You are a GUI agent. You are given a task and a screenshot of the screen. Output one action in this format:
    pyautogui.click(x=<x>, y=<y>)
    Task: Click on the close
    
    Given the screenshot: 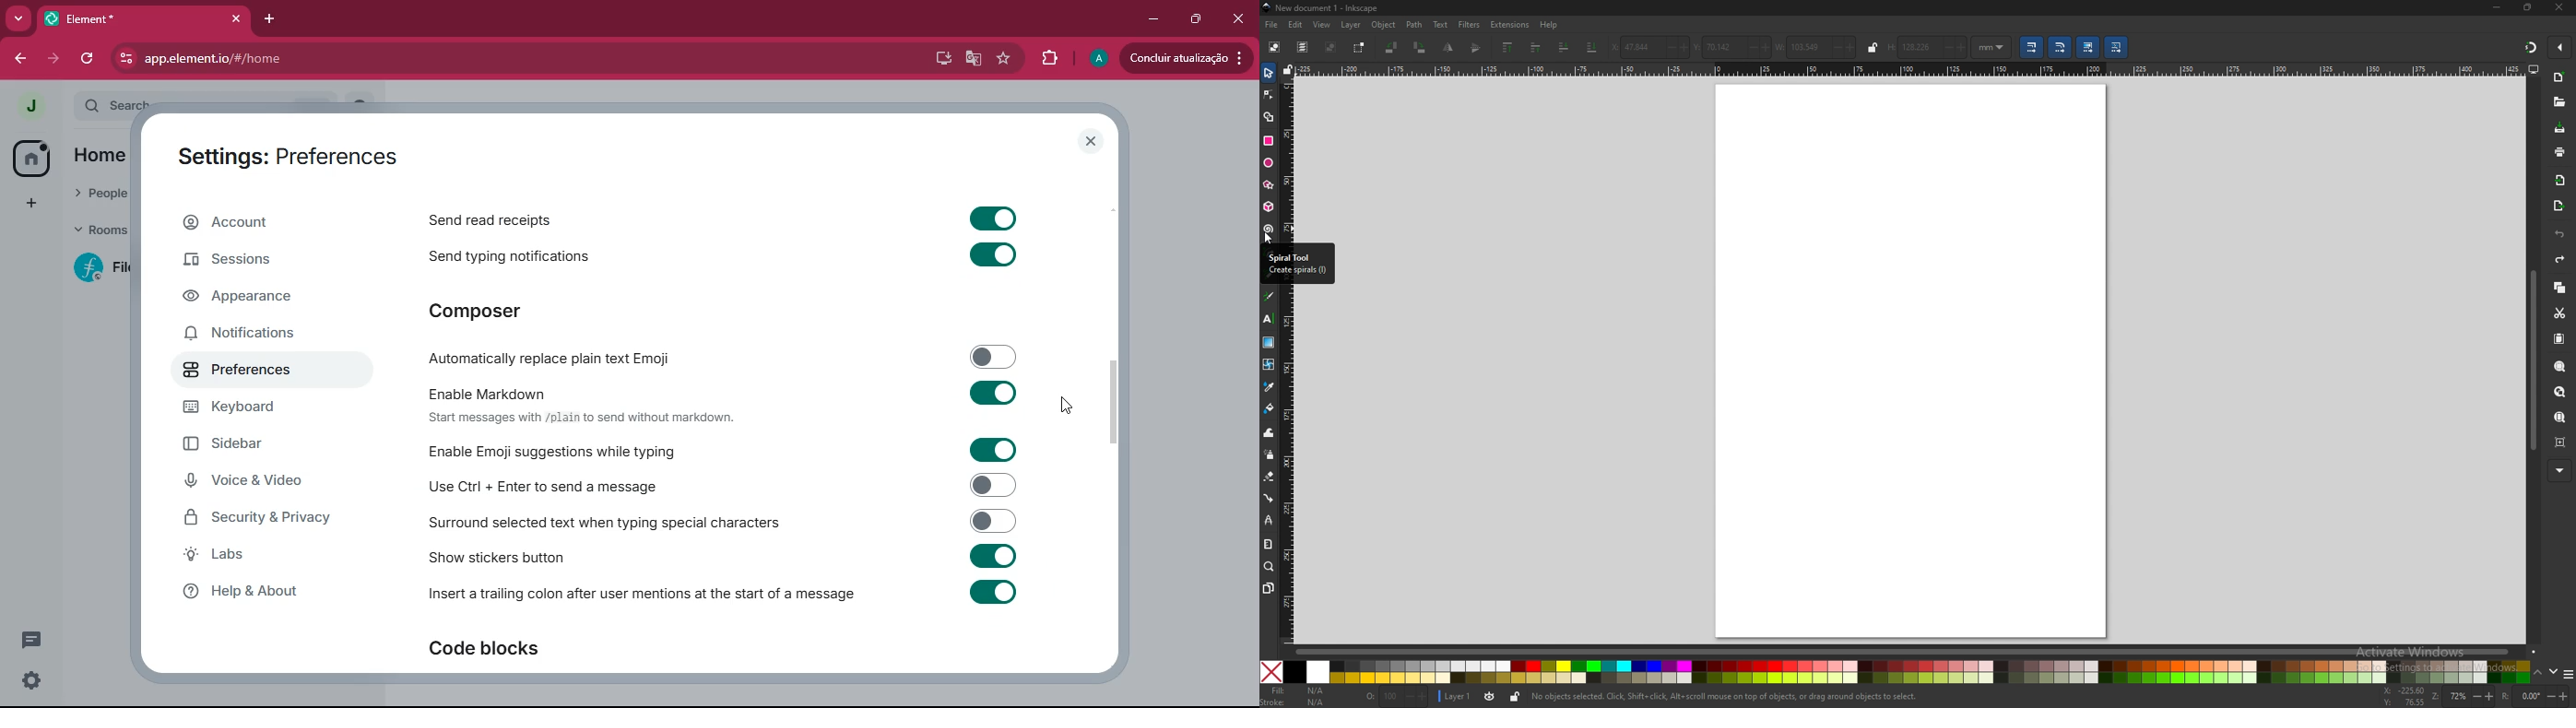 What is the action you would take?
    pyautogui.click(x=1091, y=141)
    